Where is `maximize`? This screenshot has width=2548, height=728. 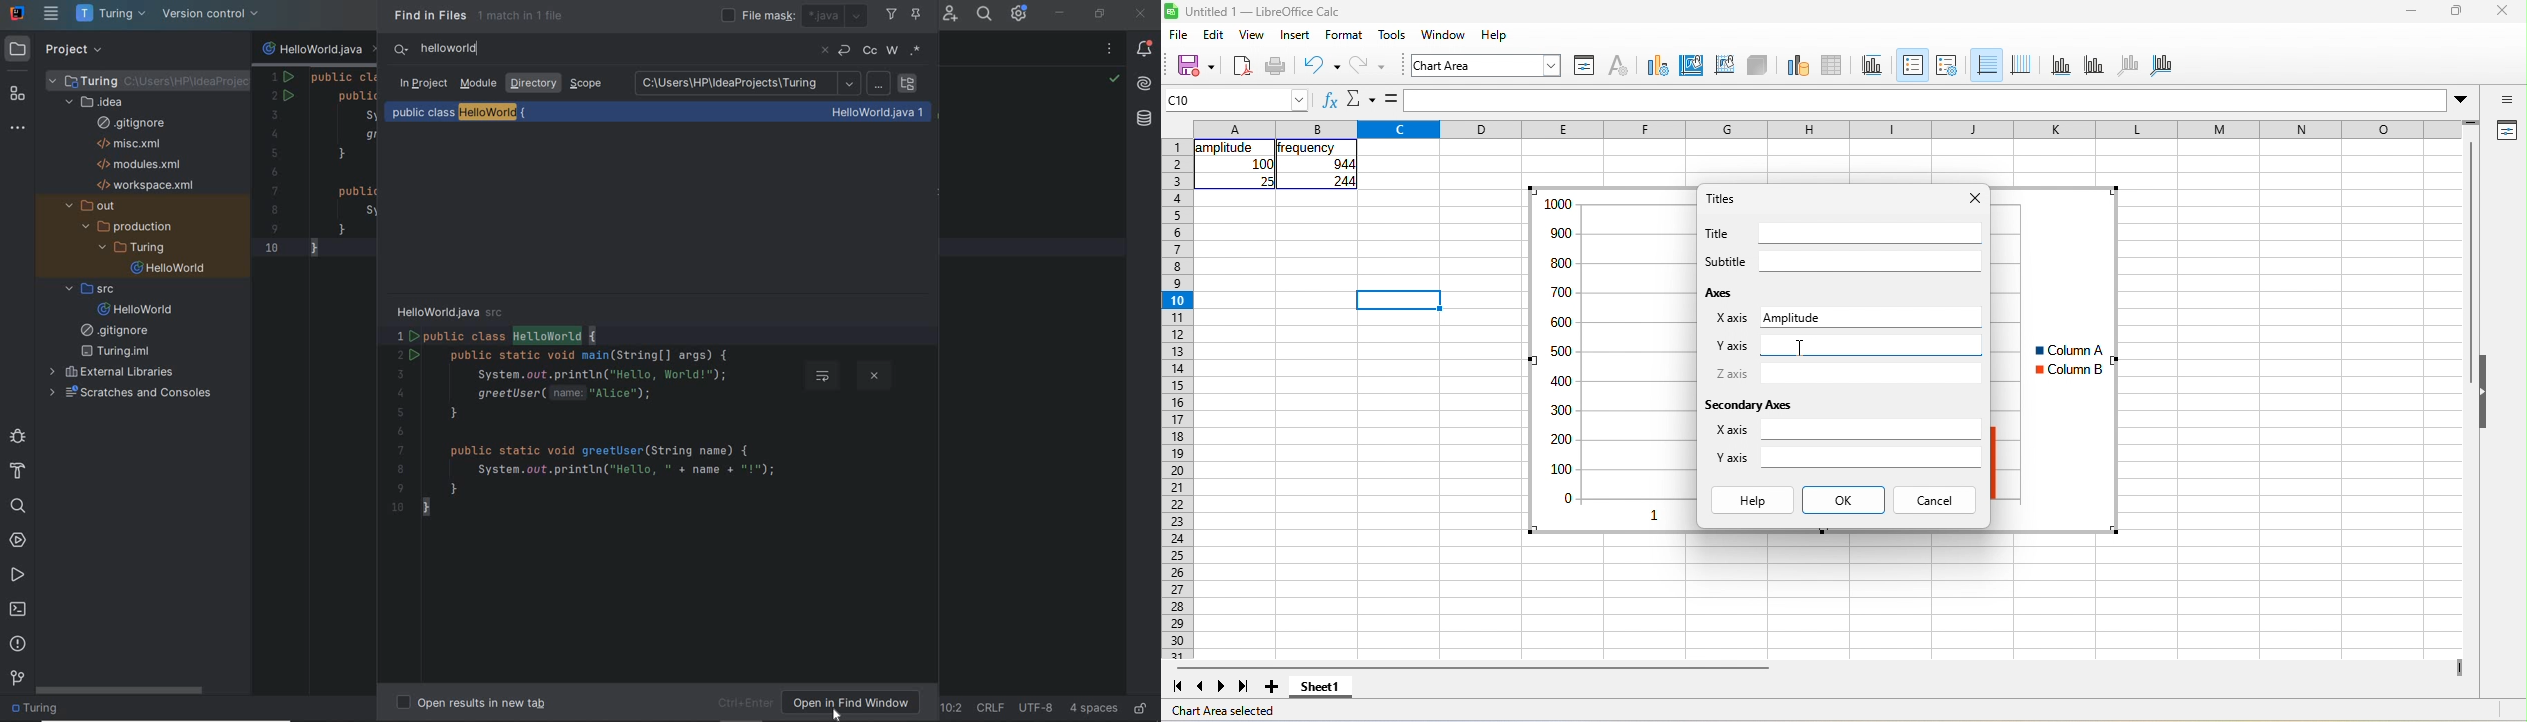
maximize is located at coordinates (2457, 10).